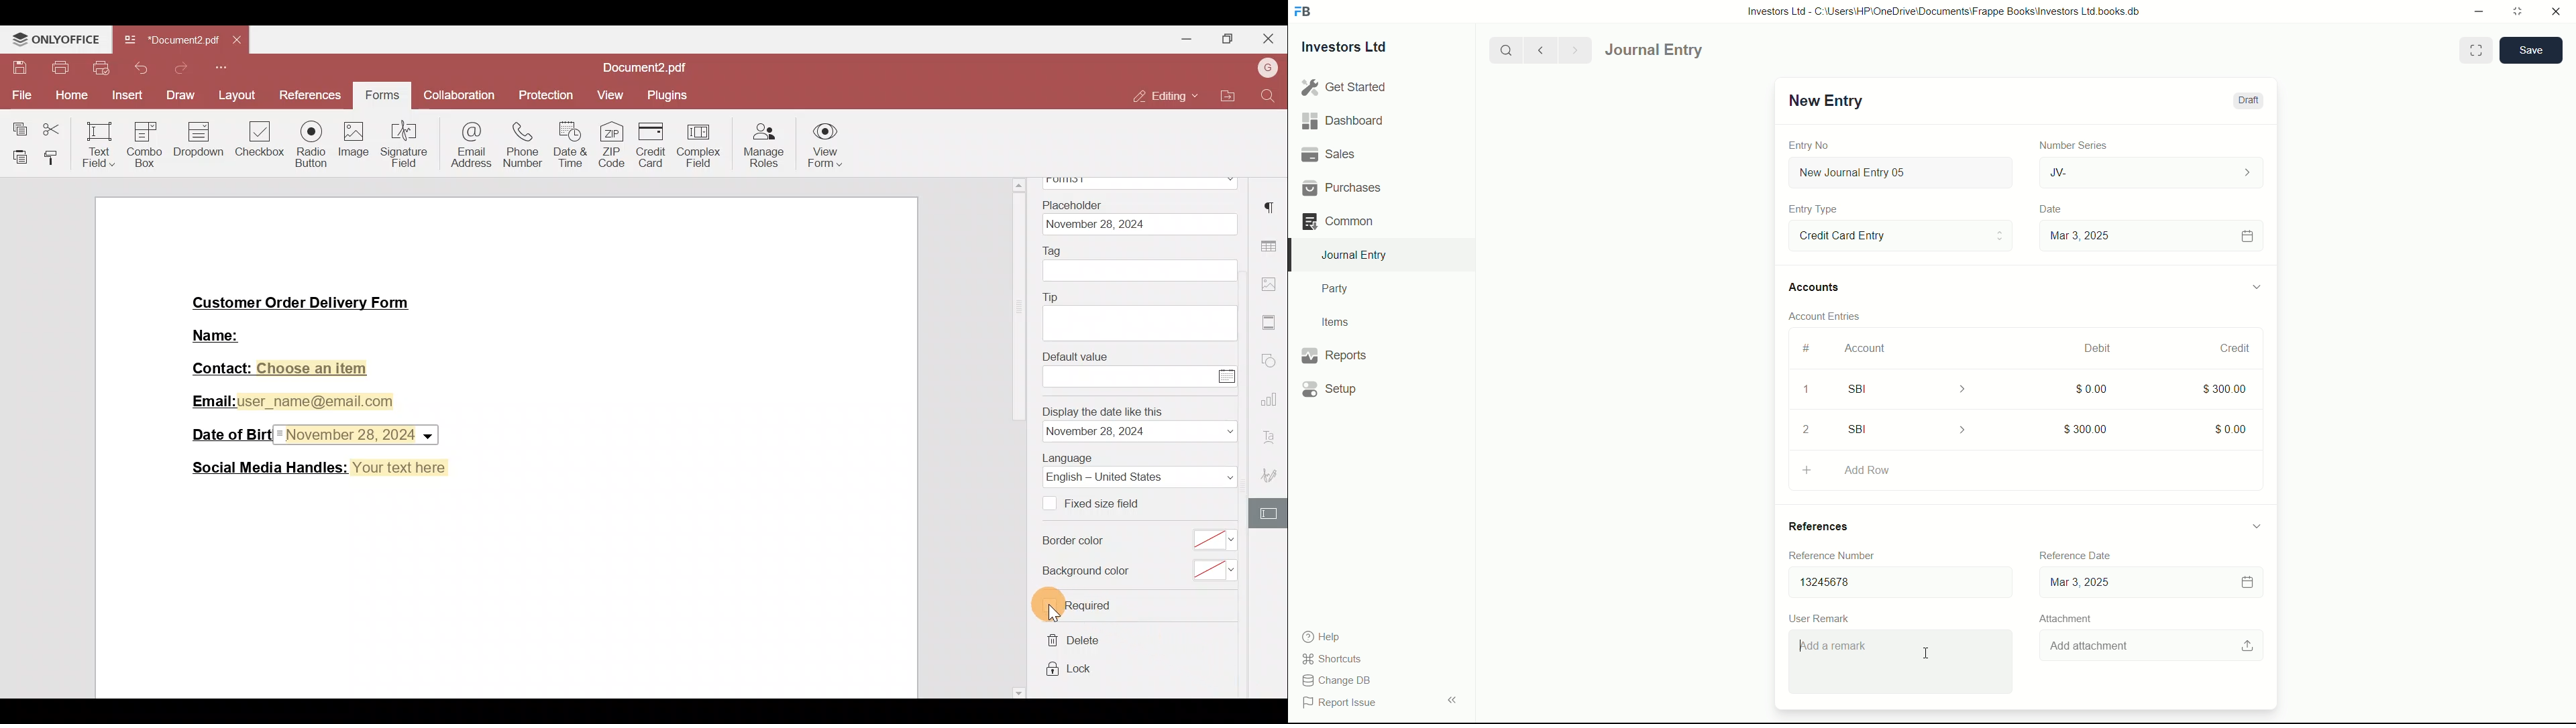 Image resolution: width=2576 pixels, height=728 pixels. What do you see at coordinates (1127, 377) in the screenshot?
I see `enter value` at bounding box center [1127, 377].